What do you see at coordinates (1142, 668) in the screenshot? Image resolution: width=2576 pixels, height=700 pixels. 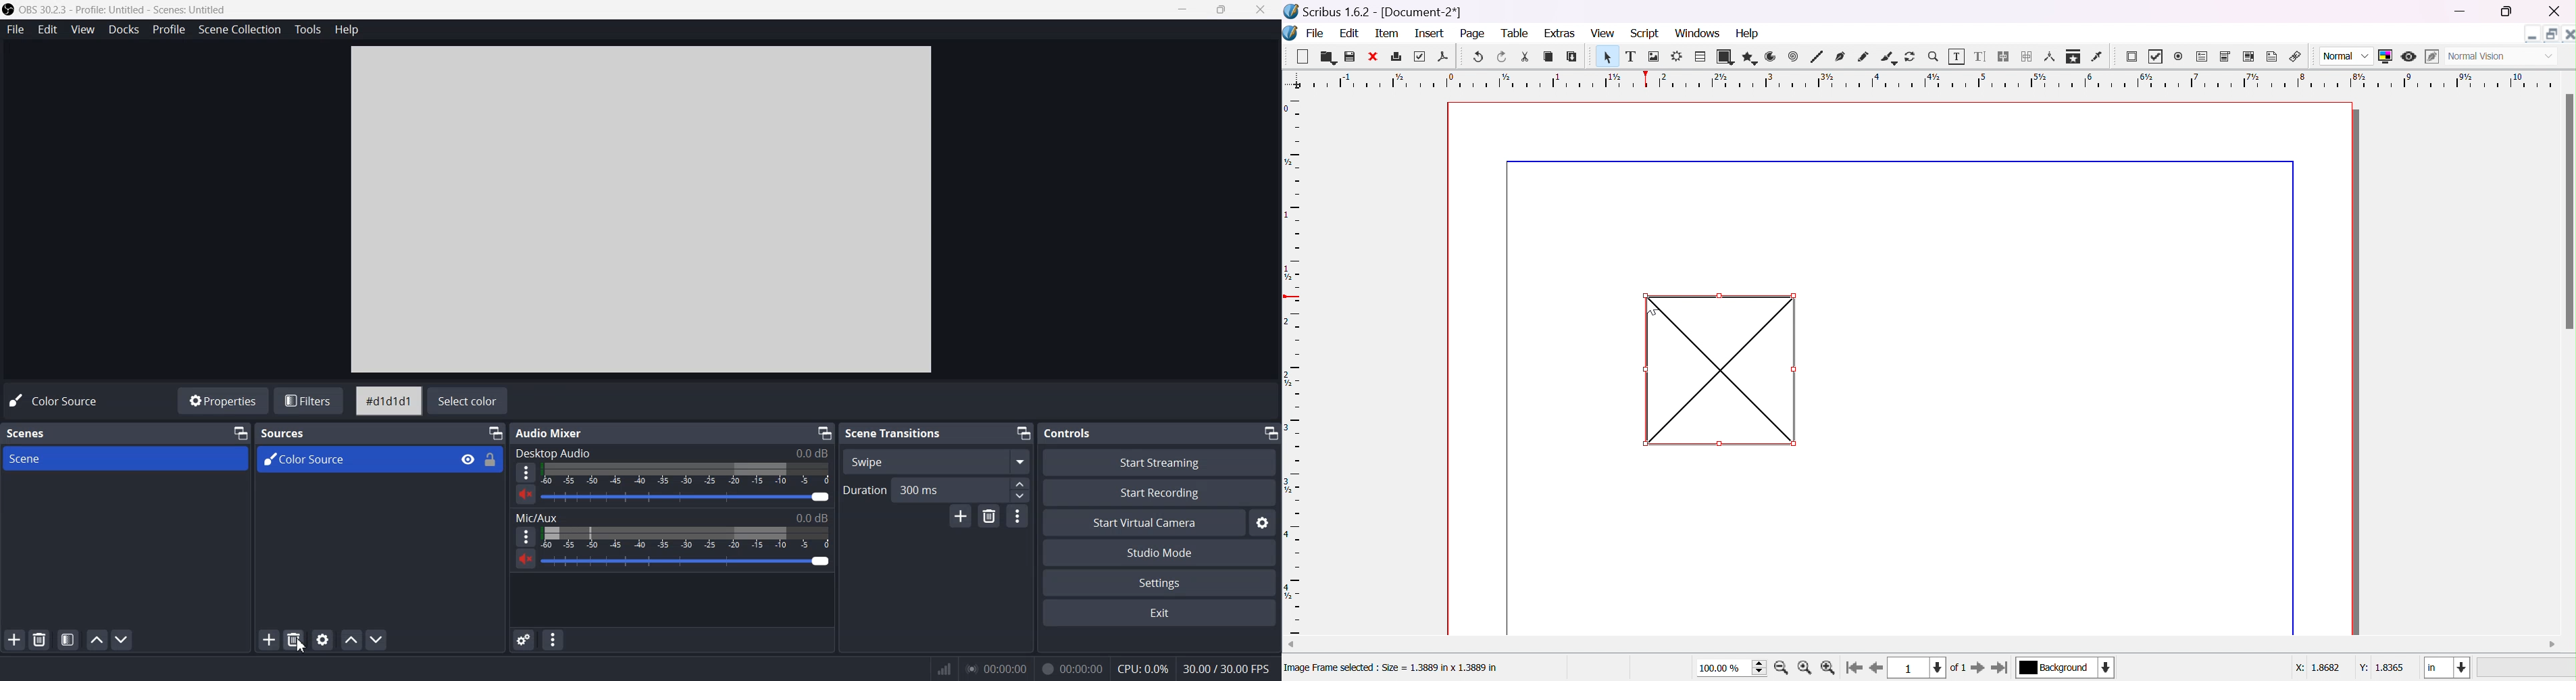 I see `CPU: 0.0%` at bounding box center [1142, 668].